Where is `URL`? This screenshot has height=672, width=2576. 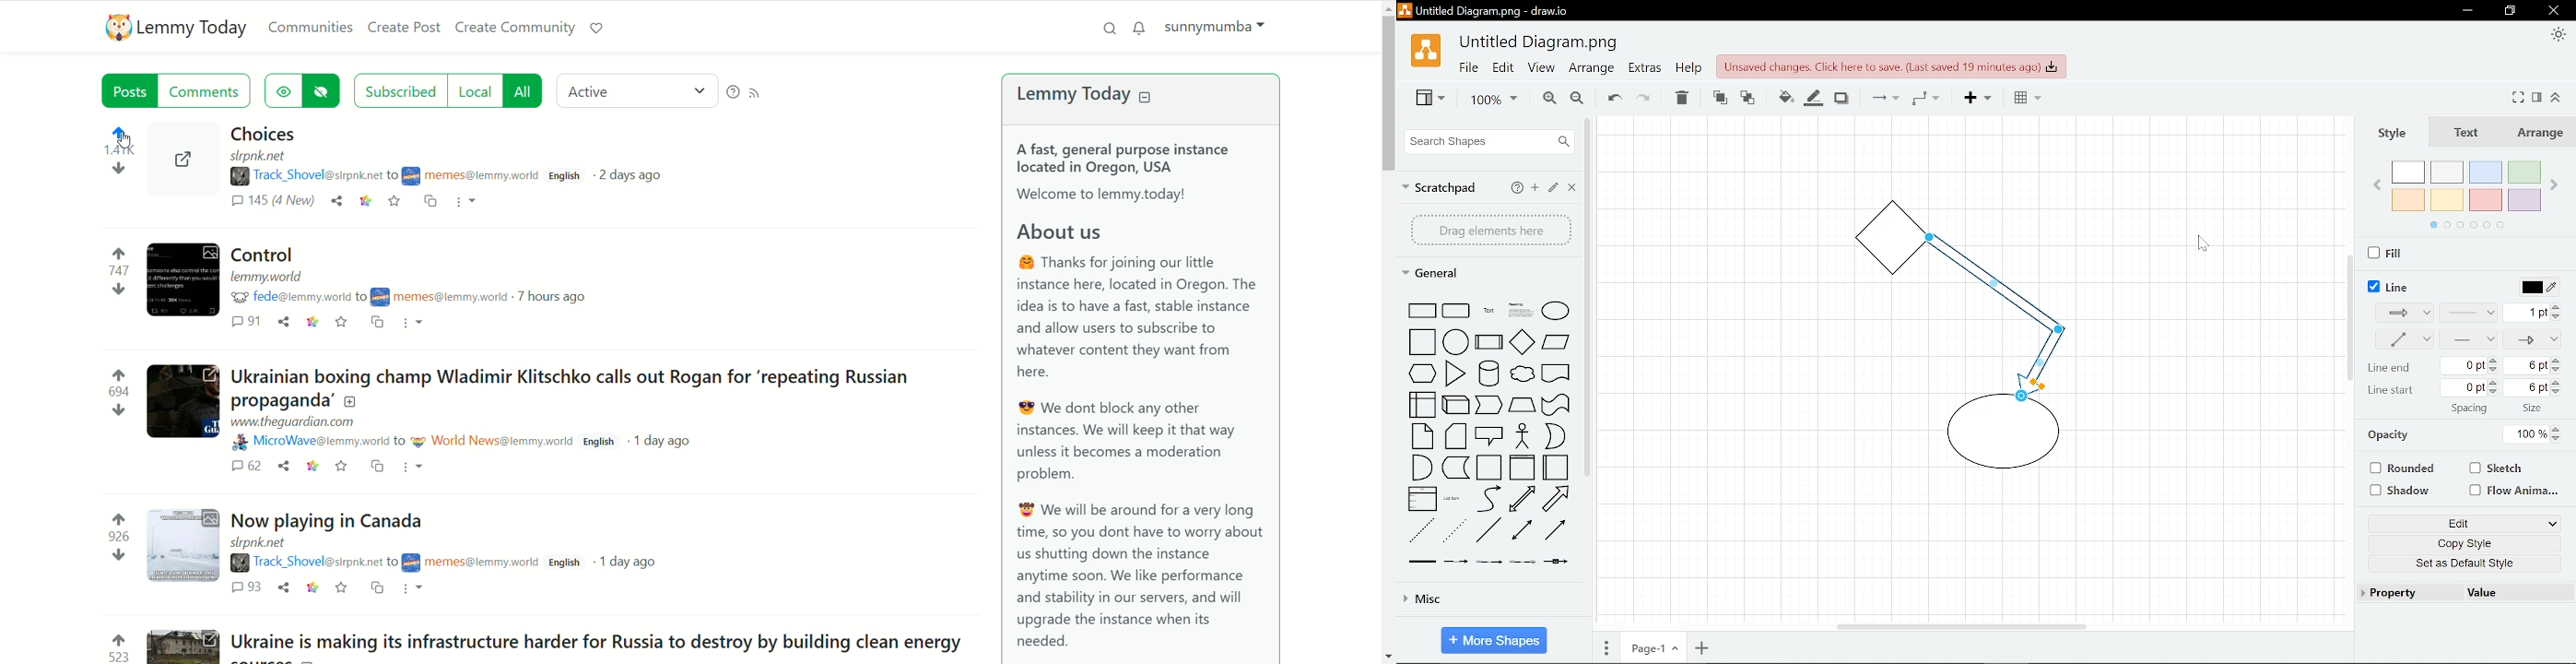 URL is located at coordinates (301, 422).